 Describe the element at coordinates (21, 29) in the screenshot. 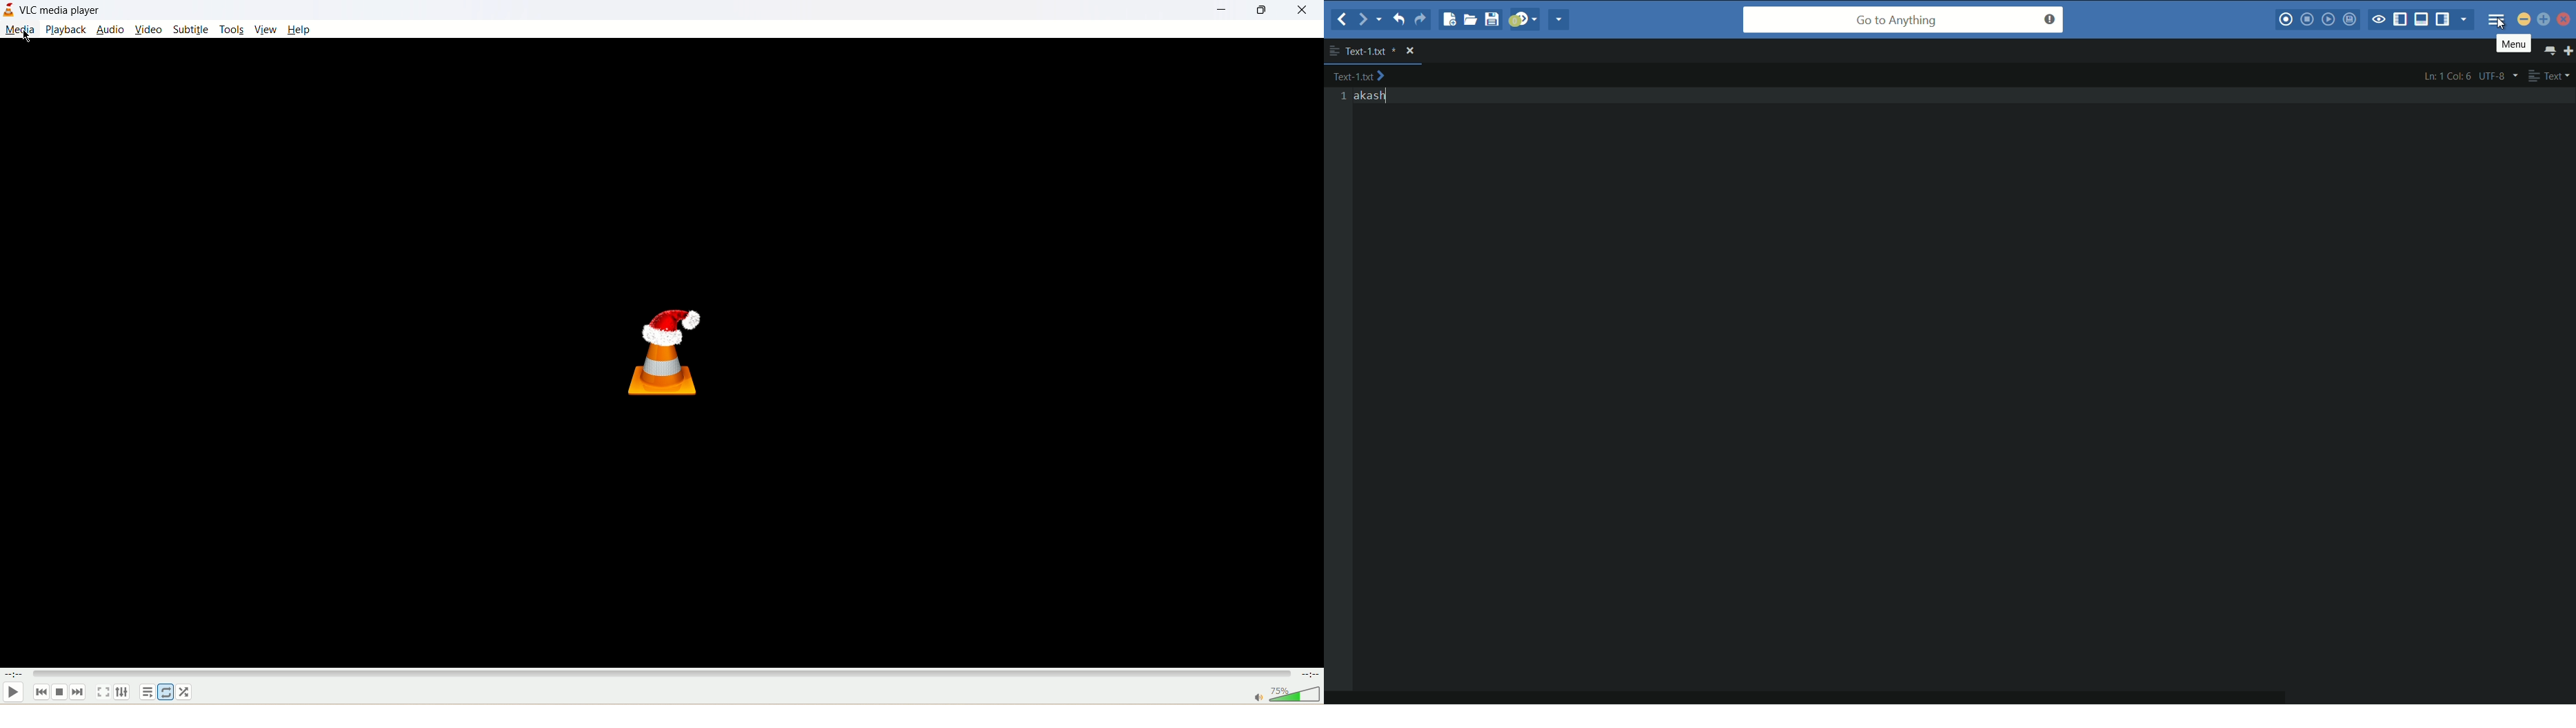

I see `media` at that location.